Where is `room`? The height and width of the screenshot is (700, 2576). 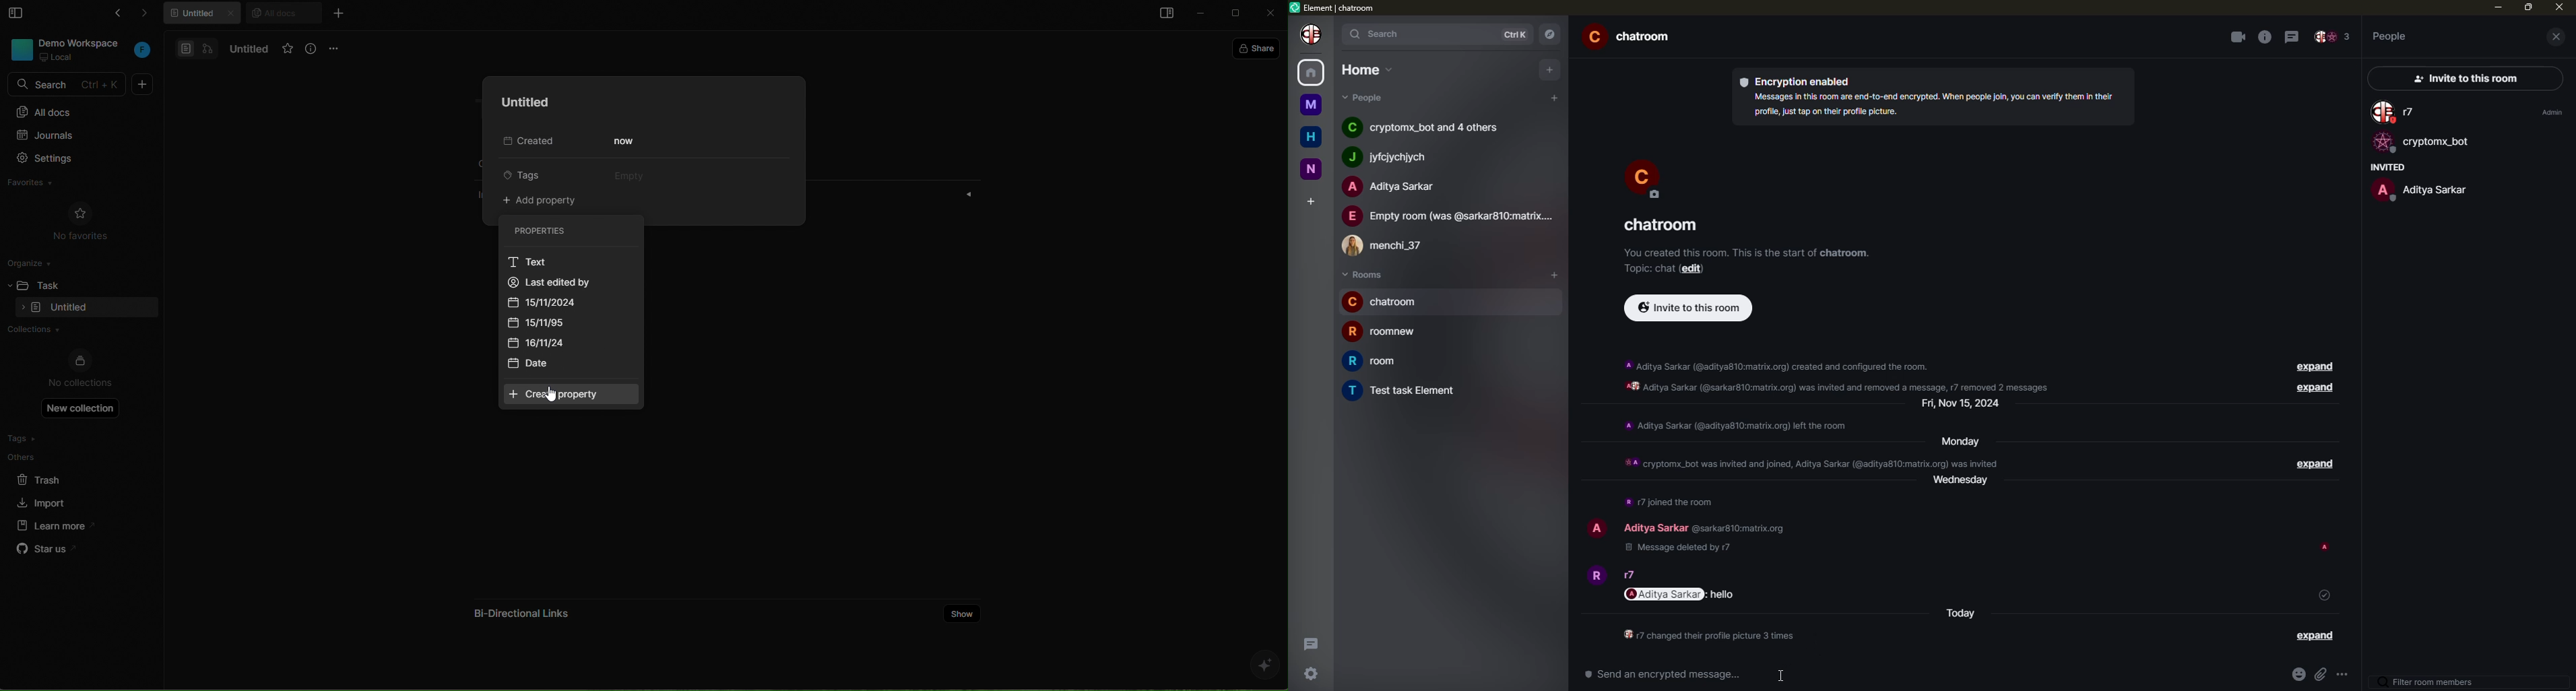
room is located at coordinates (1383, 330).